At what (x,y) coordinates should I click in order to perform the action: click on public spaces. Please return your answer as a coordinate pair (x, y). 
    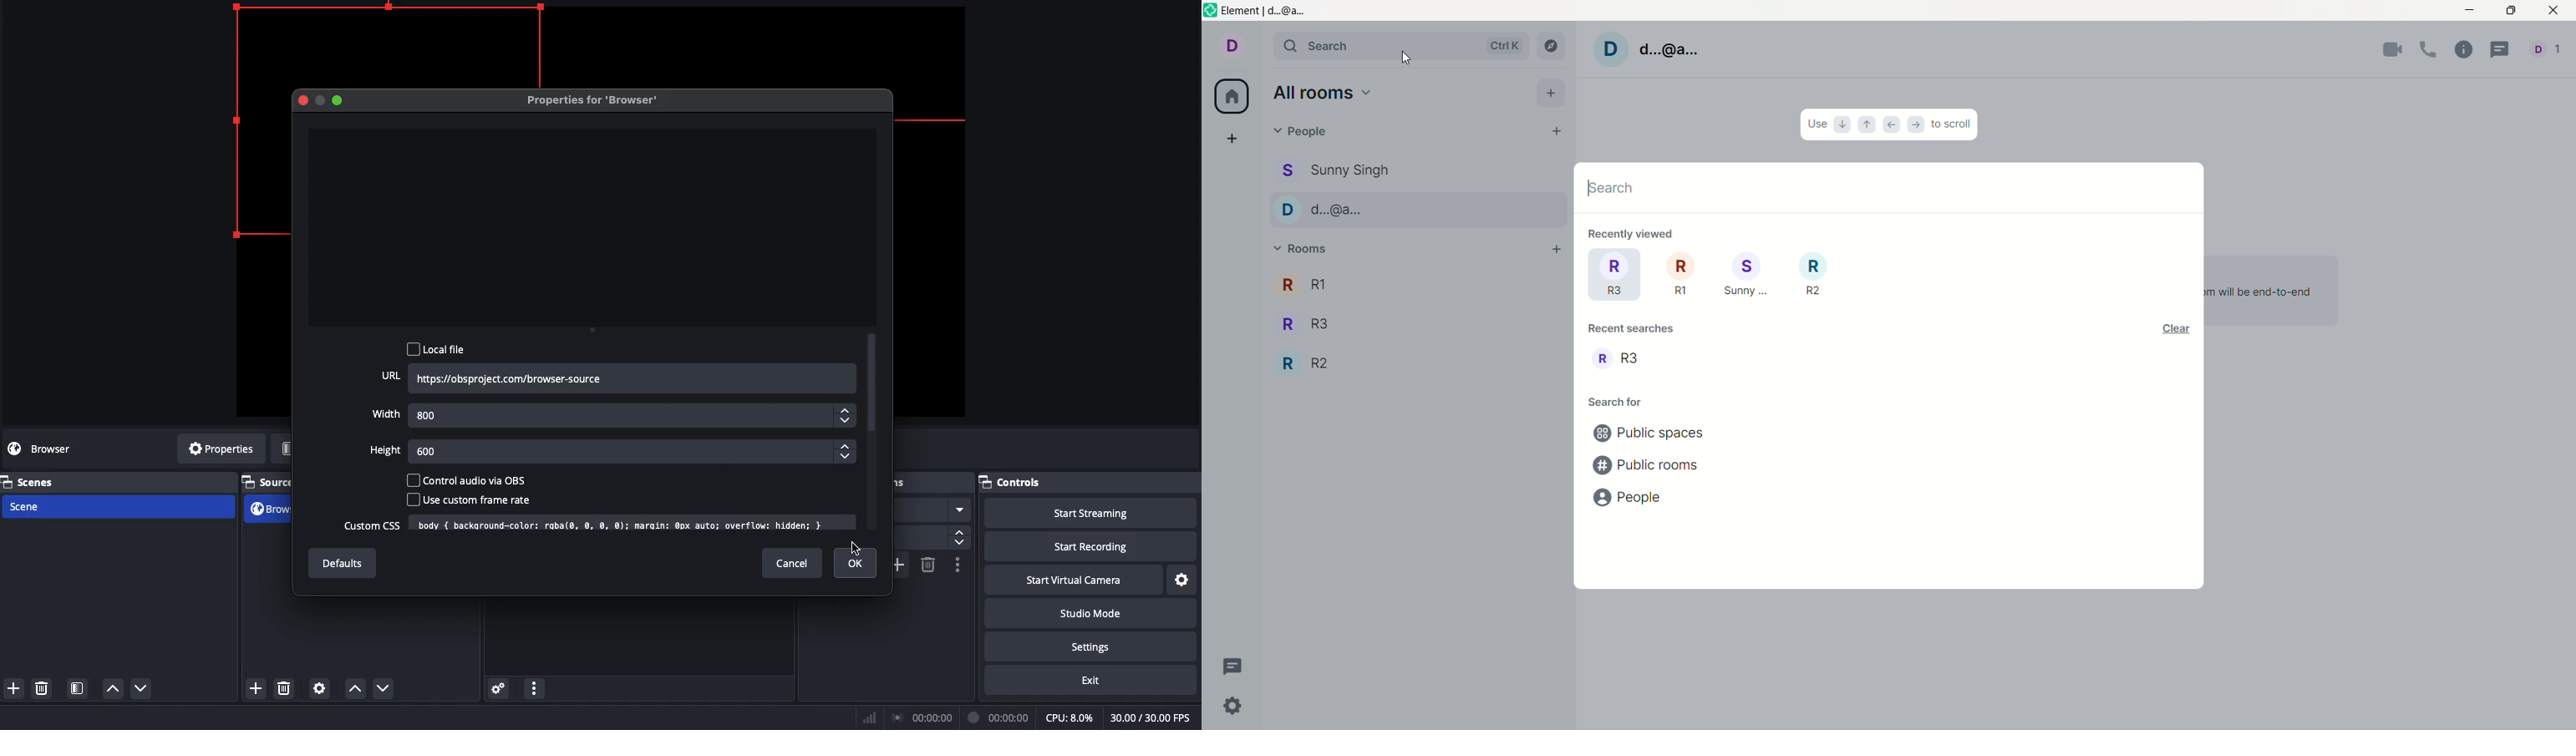
    Looking at the image, I should click on (1650, 434).